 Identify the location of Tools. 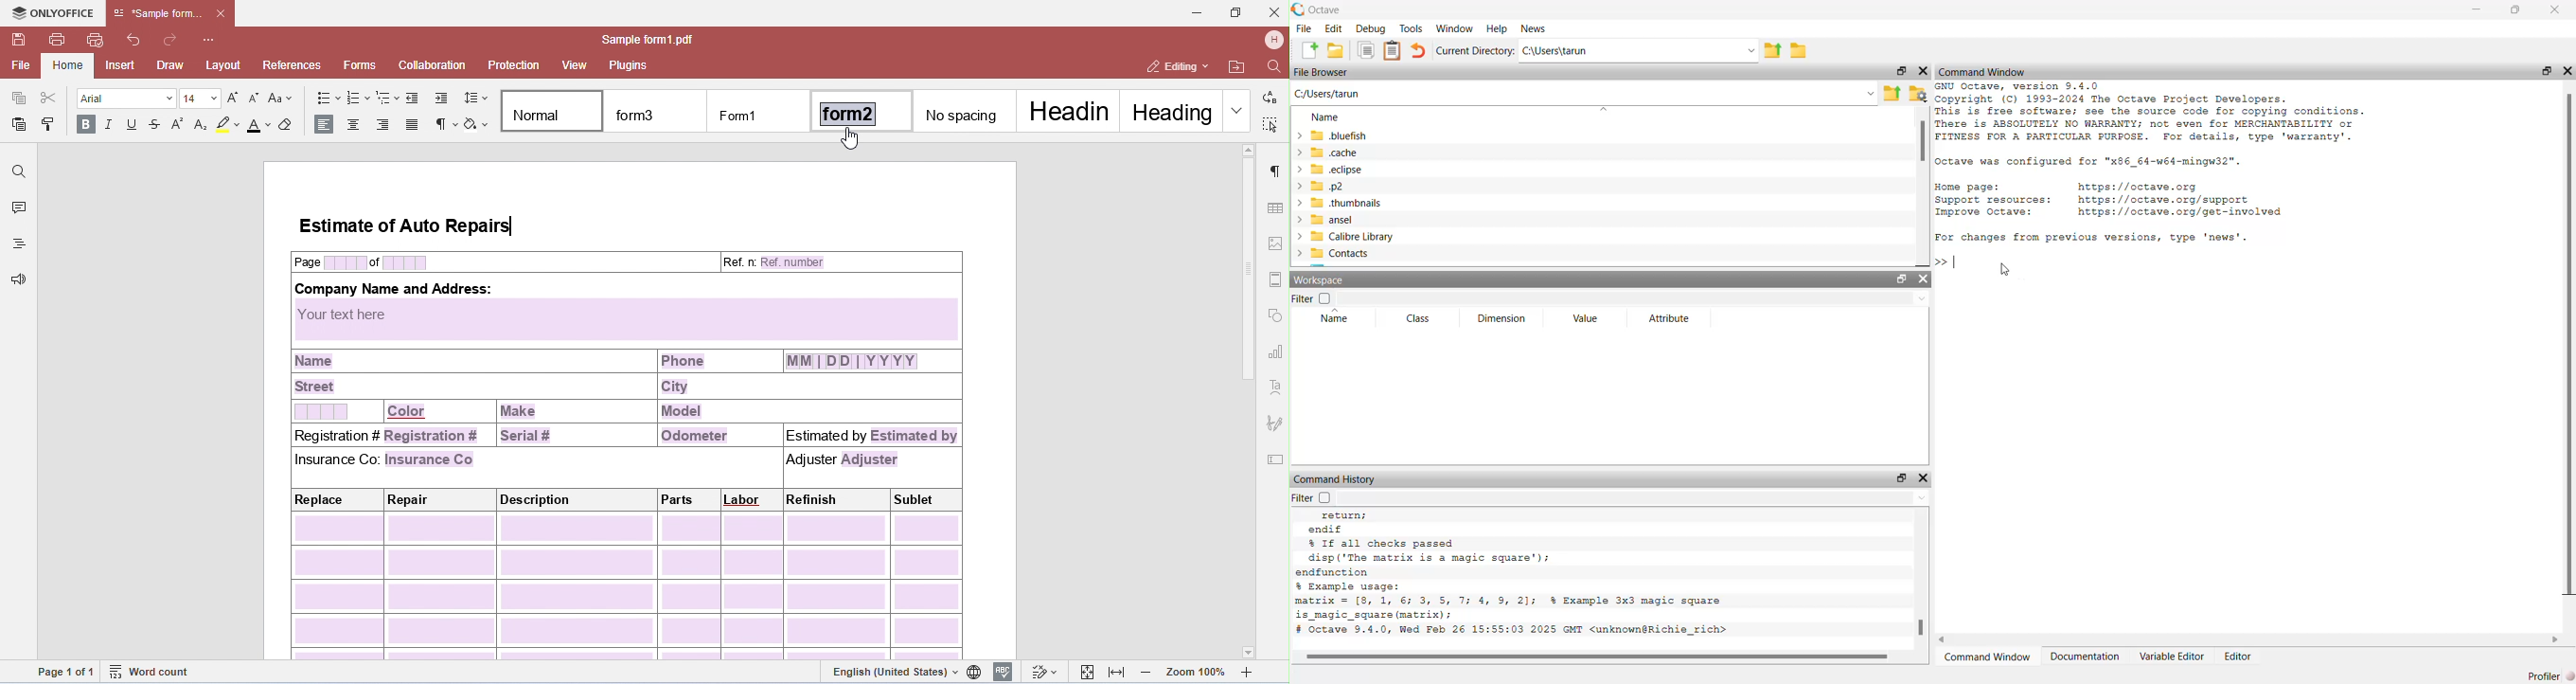
(1412, 28).